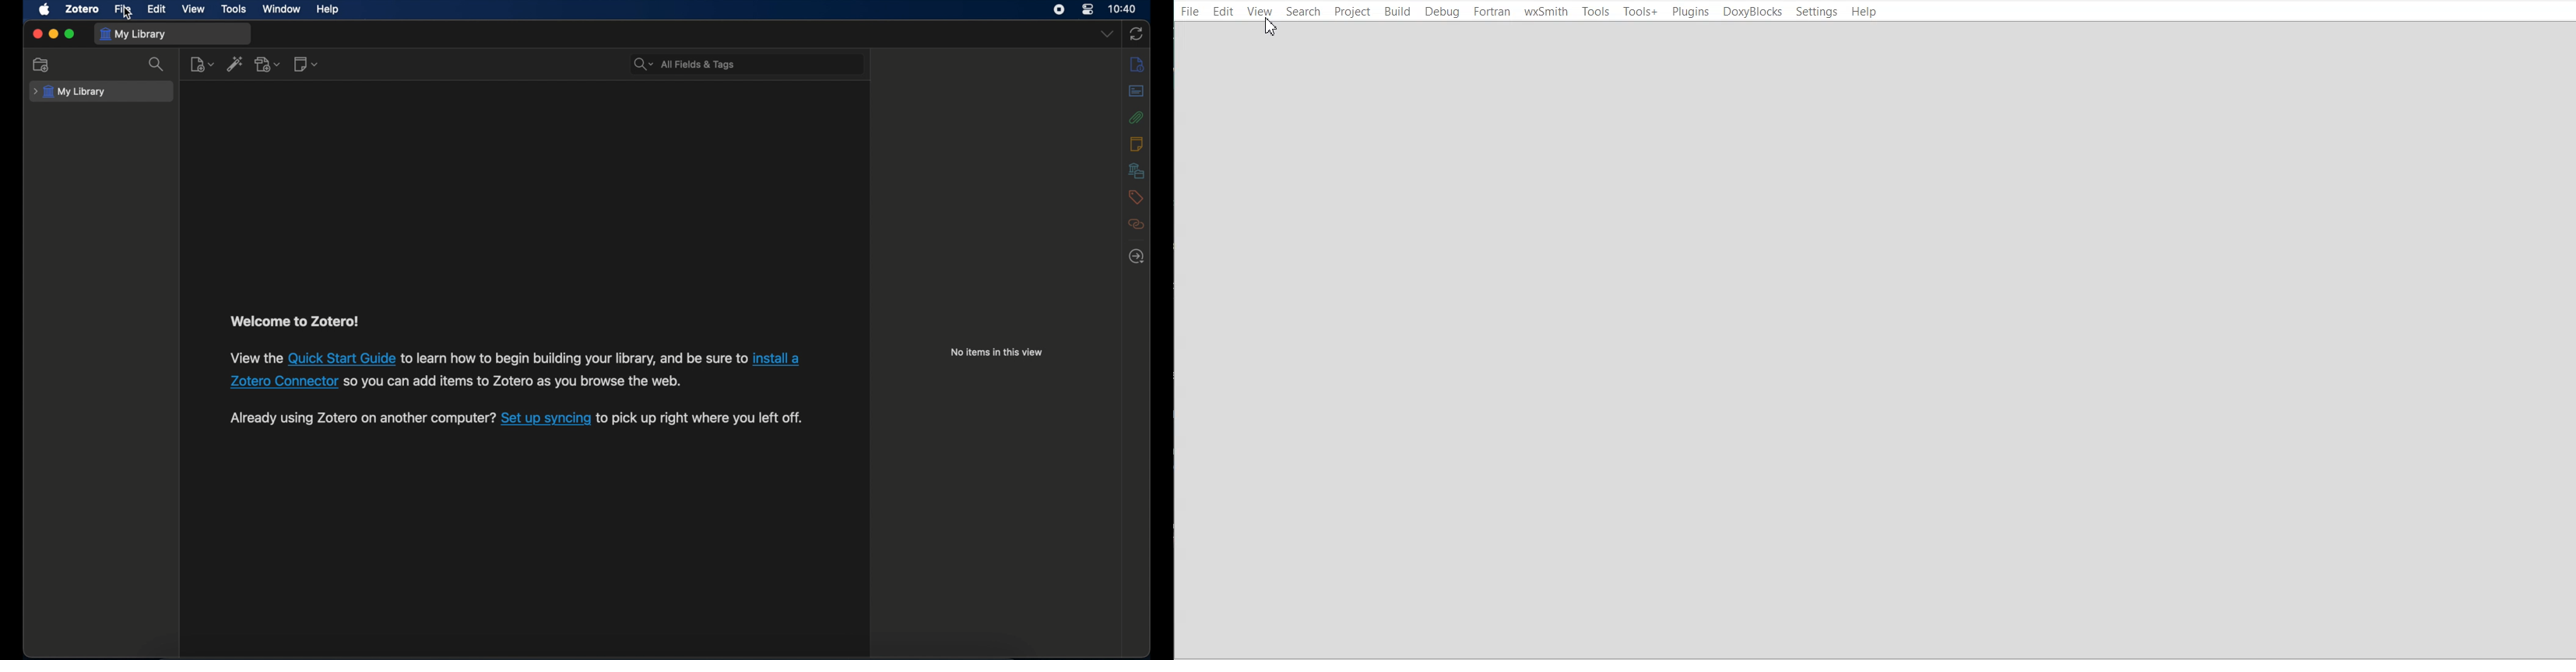  What do you see at coordinates (81, 9) in the screenshot?
I see `zotero` at bounding box center [81, 9].